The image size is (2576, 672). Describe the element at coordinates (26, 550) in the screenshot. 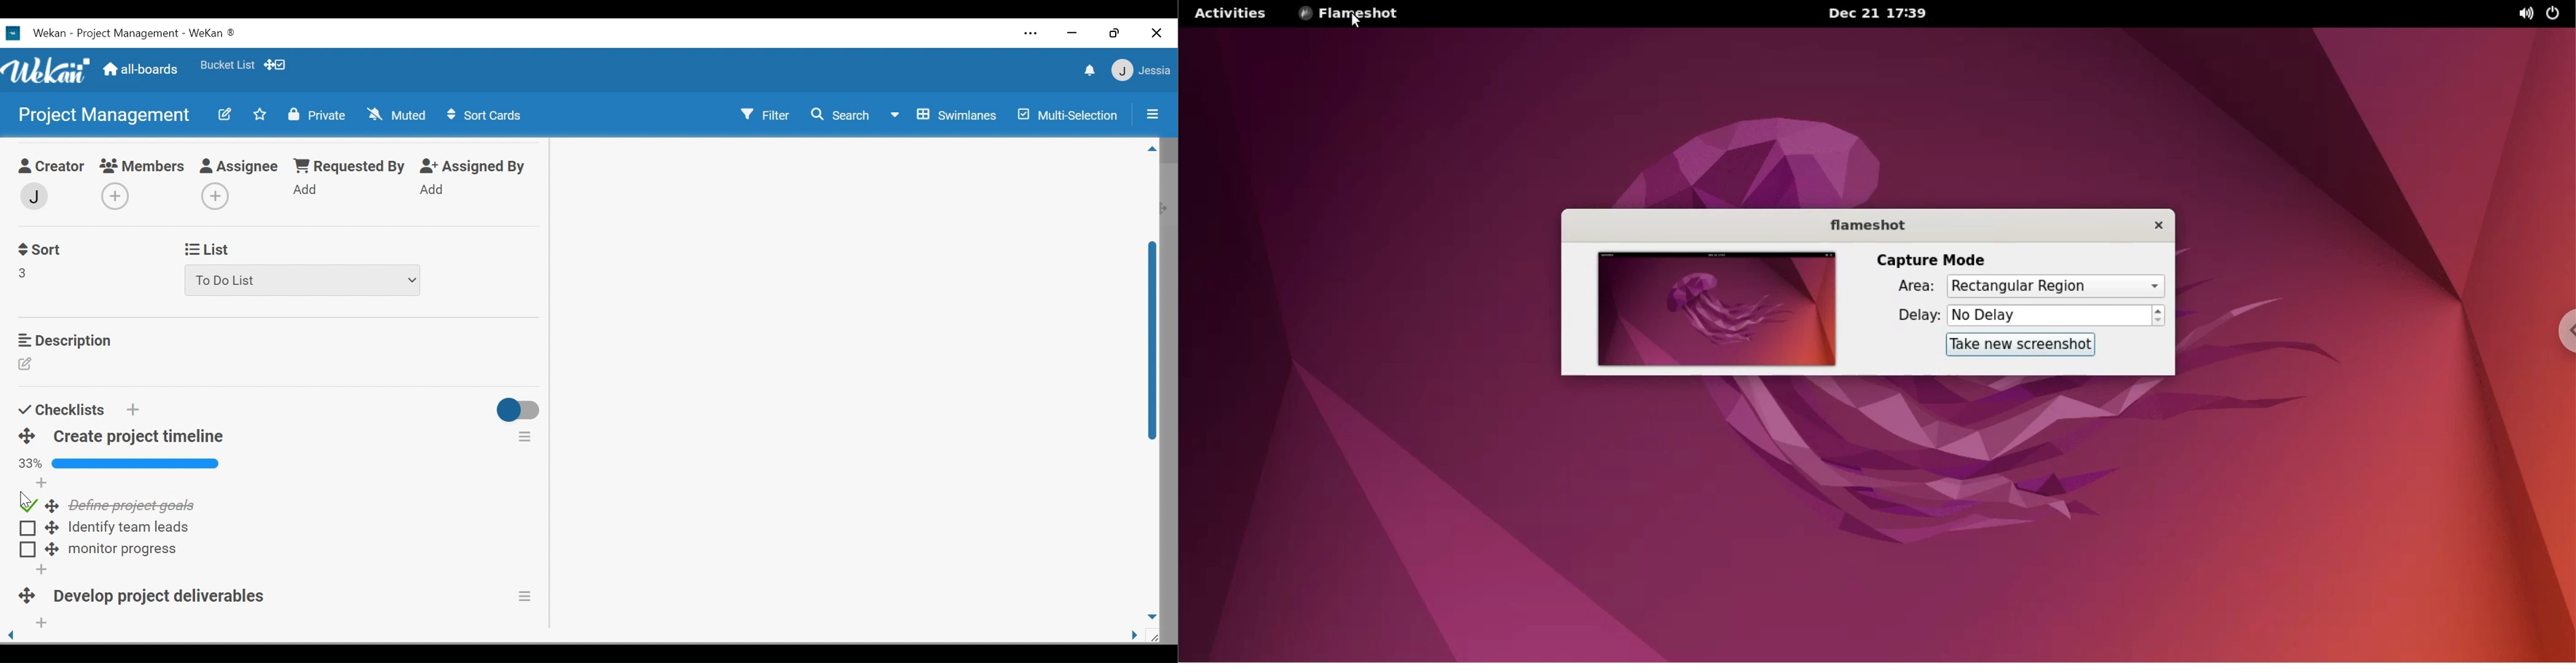

I see `add` at that location.